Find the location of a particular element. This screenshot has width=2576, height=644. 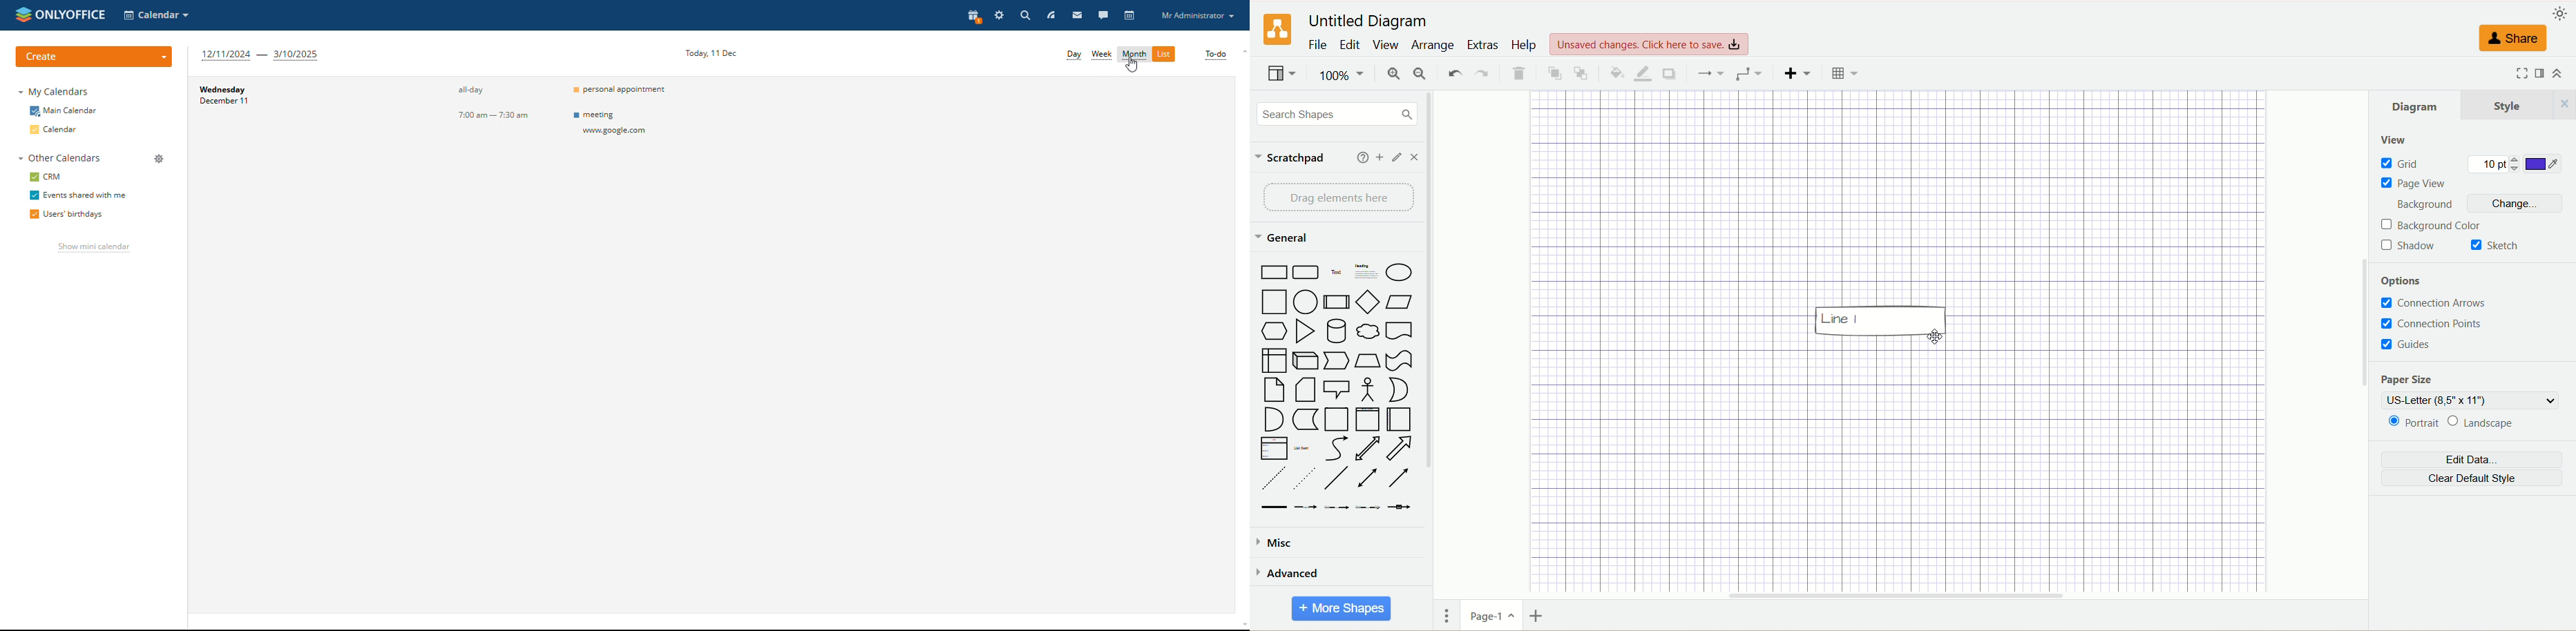

Triangle is located at coordinates (1304, 331).